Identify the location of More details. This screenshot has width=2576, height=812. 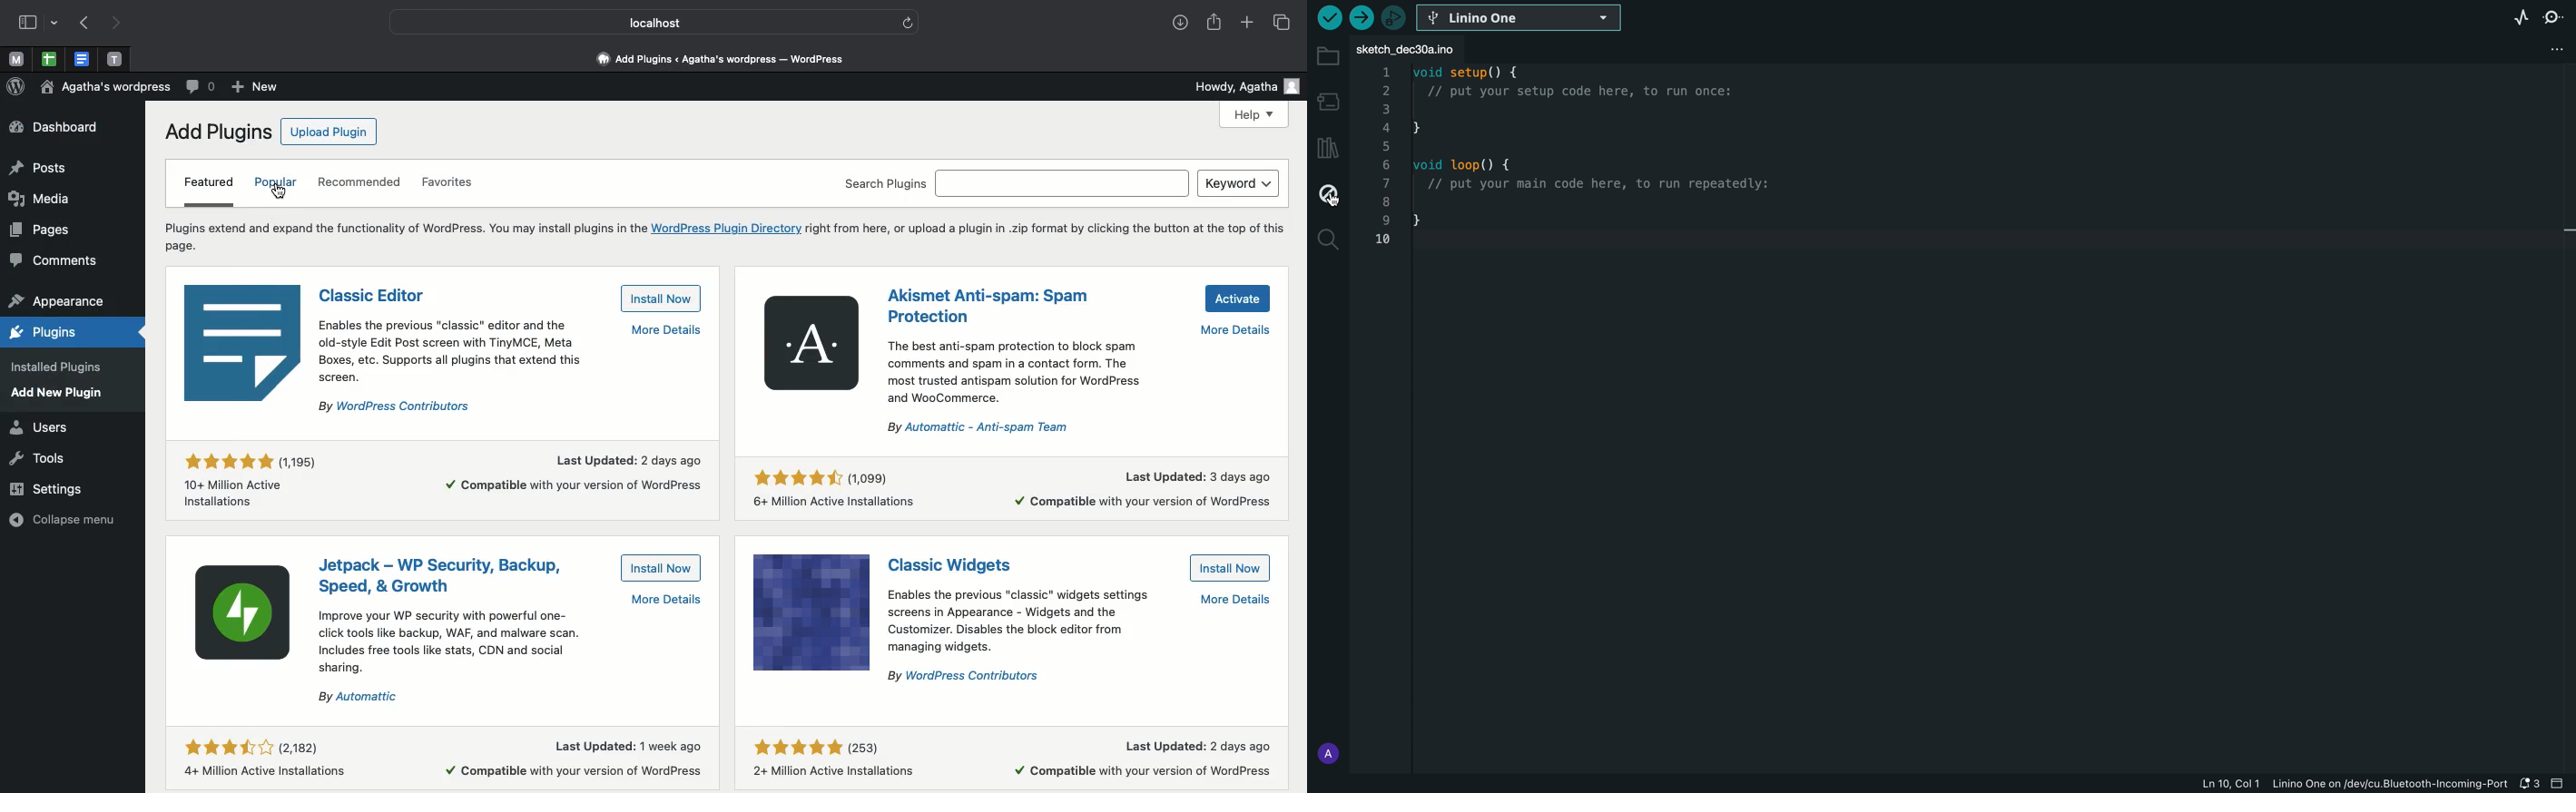
(1142, 760).